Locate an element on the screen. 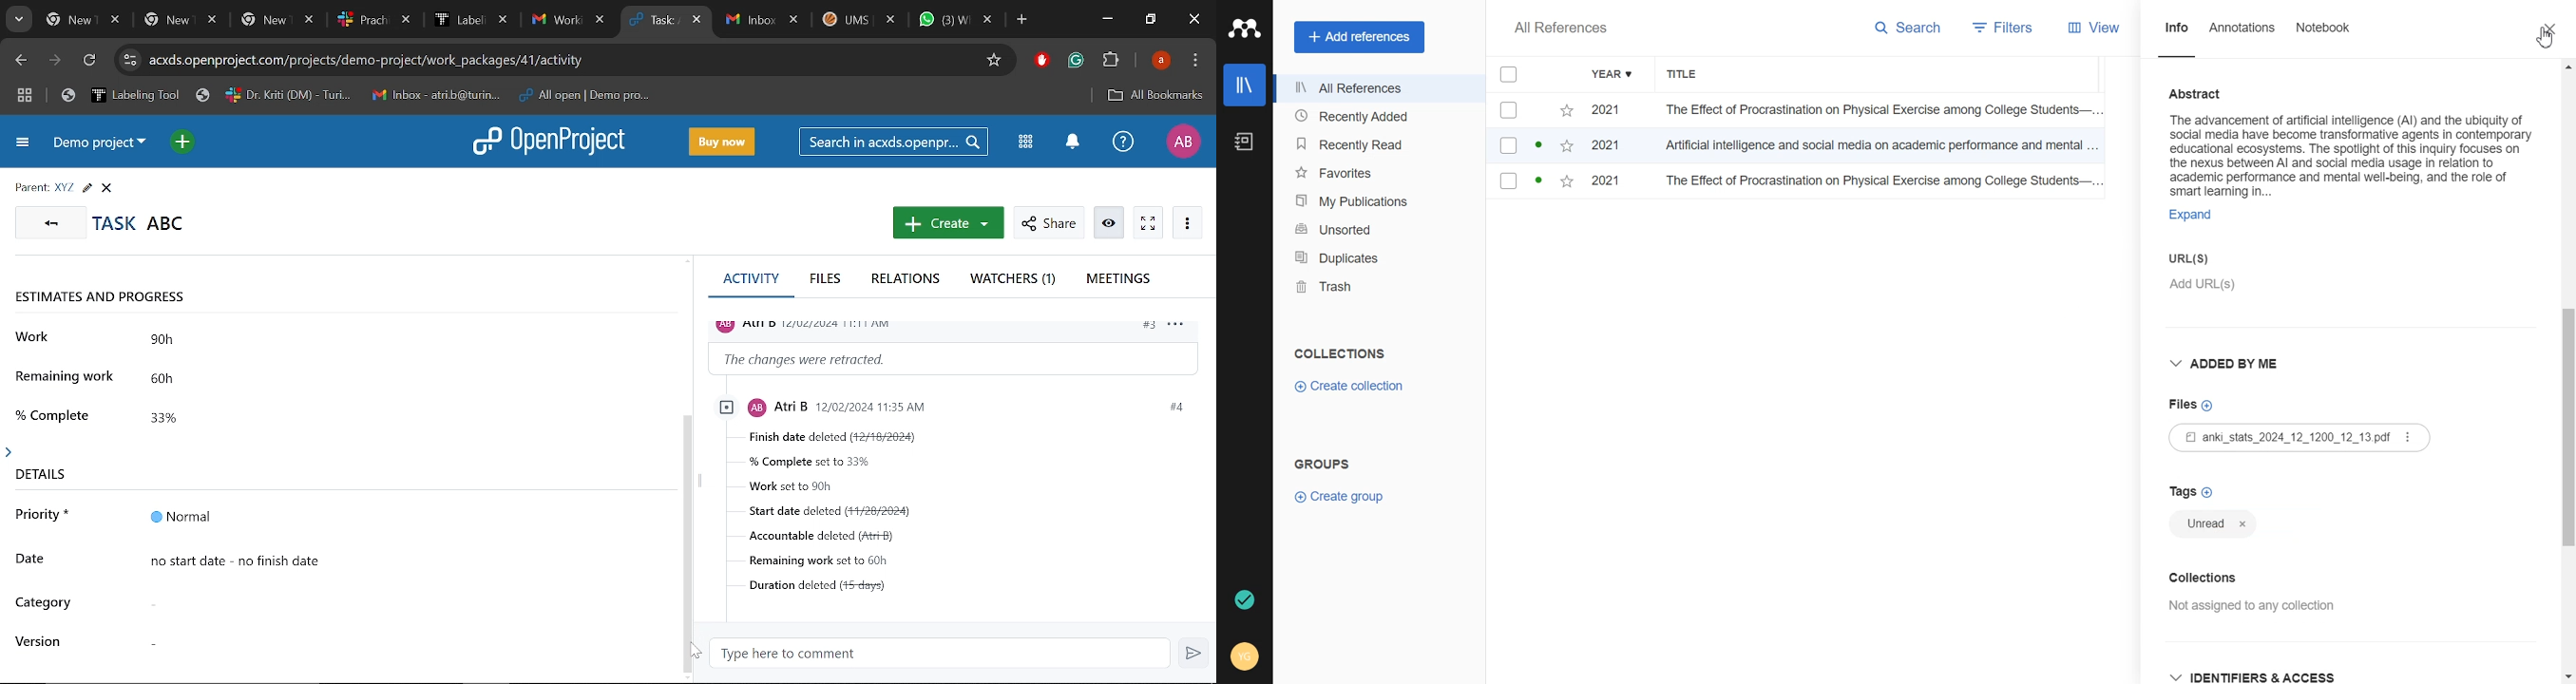  Addblock is located at coordinates (1041, 60).